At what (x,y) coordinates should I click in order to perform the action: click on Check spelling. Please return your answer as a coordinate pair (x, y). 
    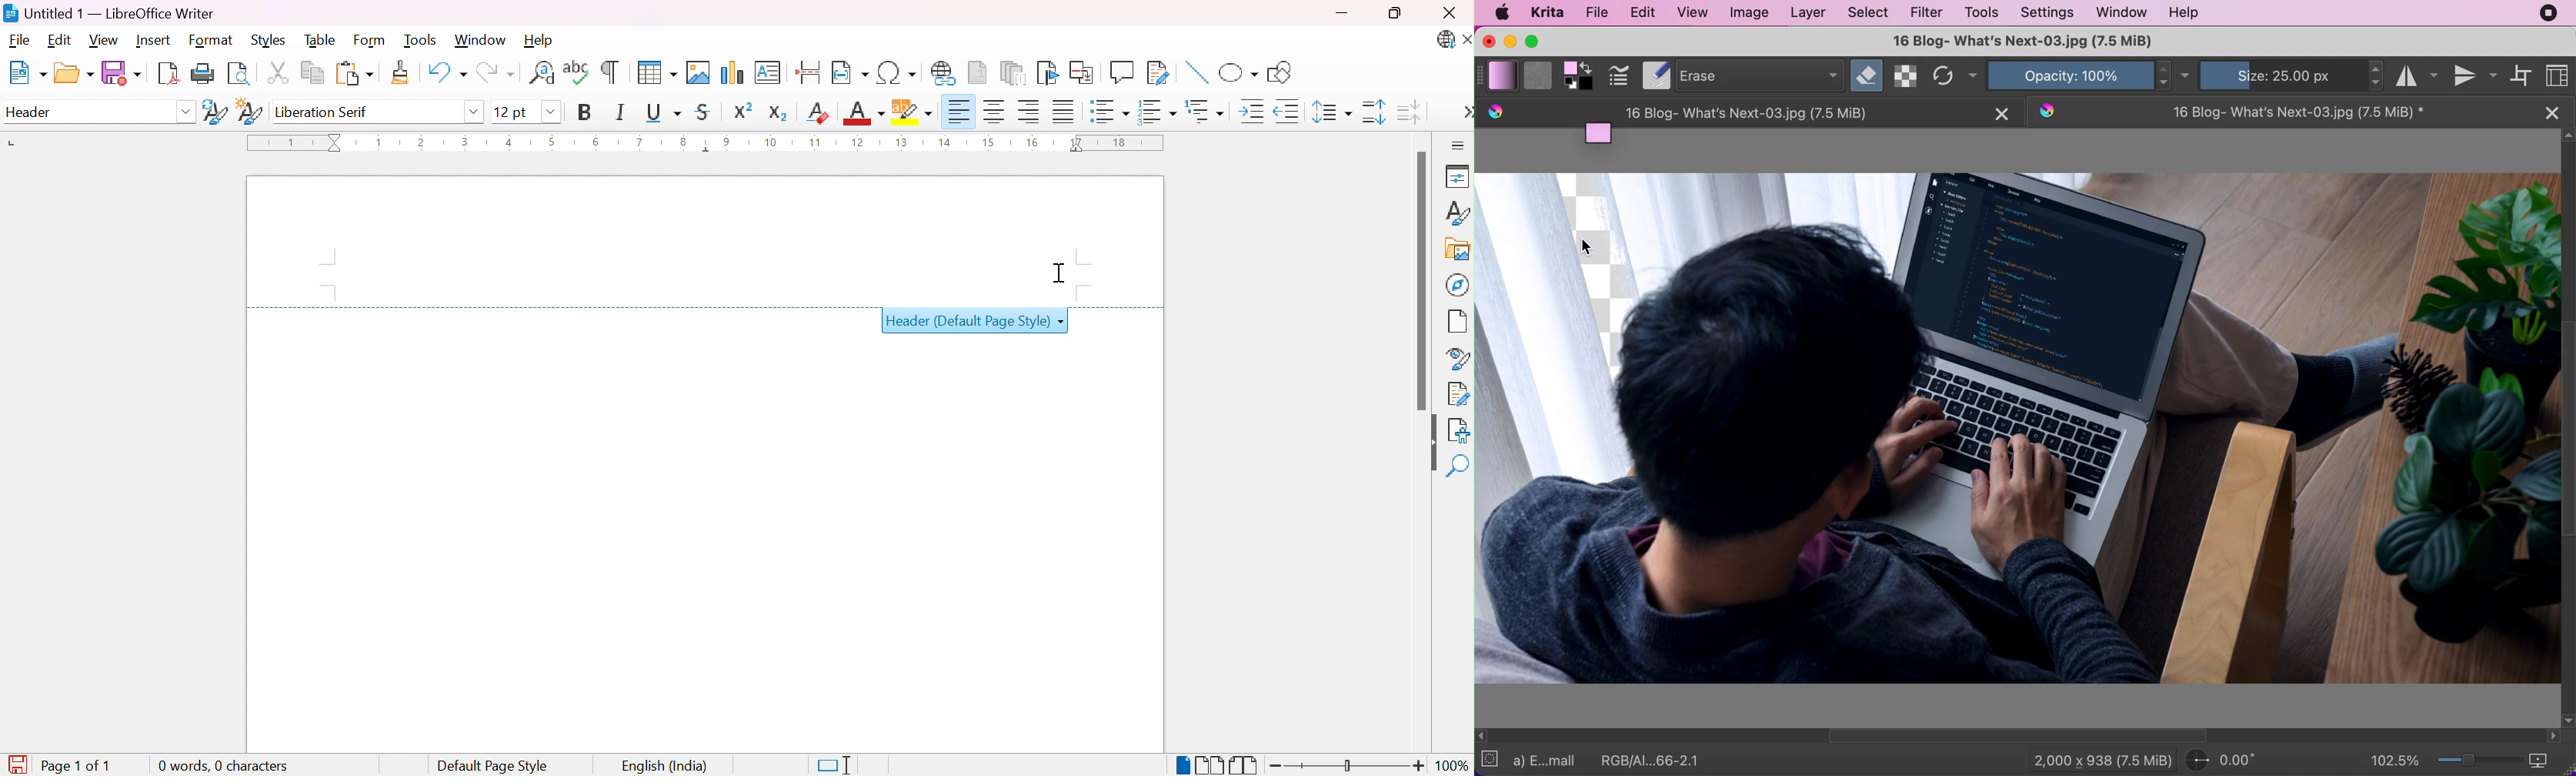
    Looking at the image, I should click on (574, 70).